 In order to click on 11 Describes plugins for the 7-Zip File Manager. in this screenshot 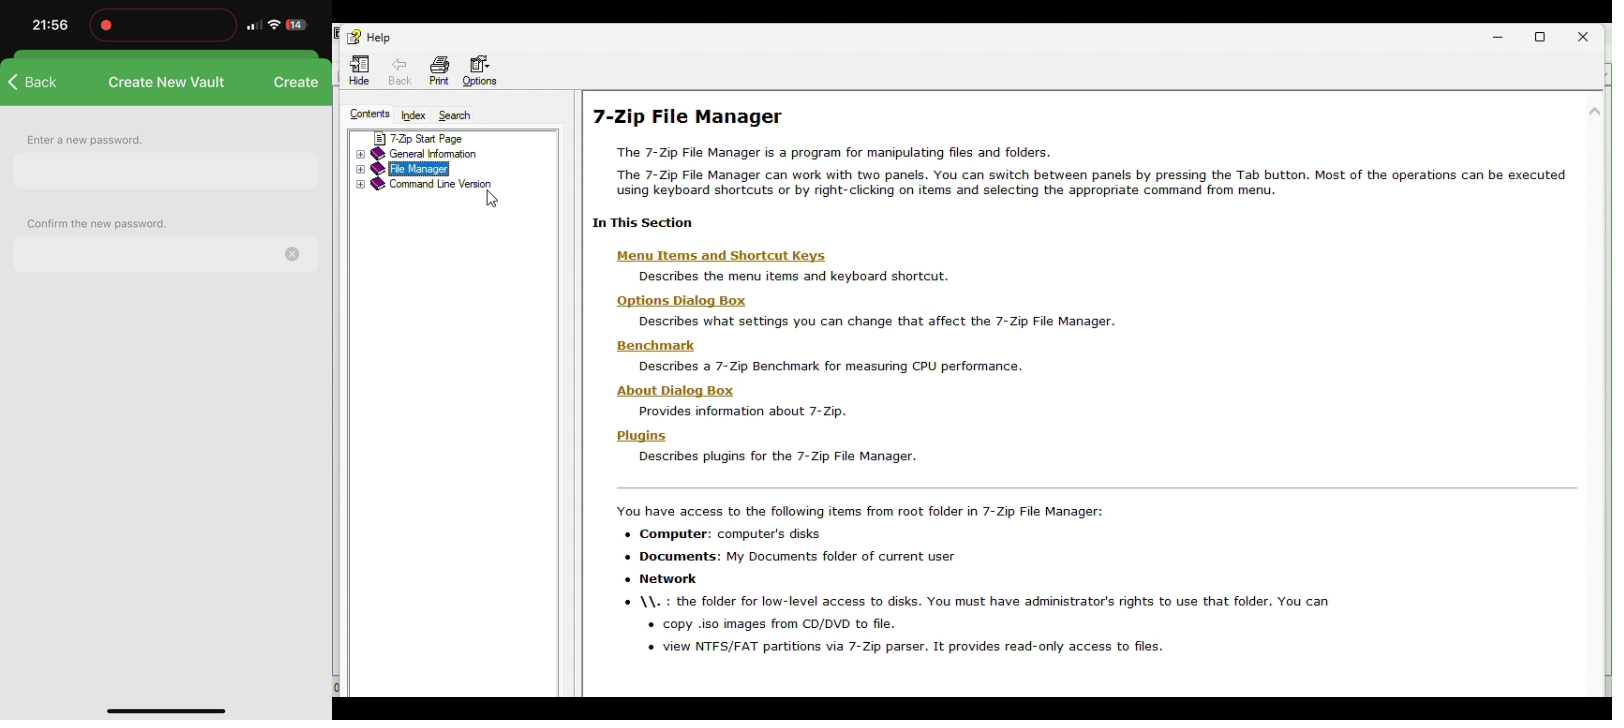, I will do `click(775, 457)`.